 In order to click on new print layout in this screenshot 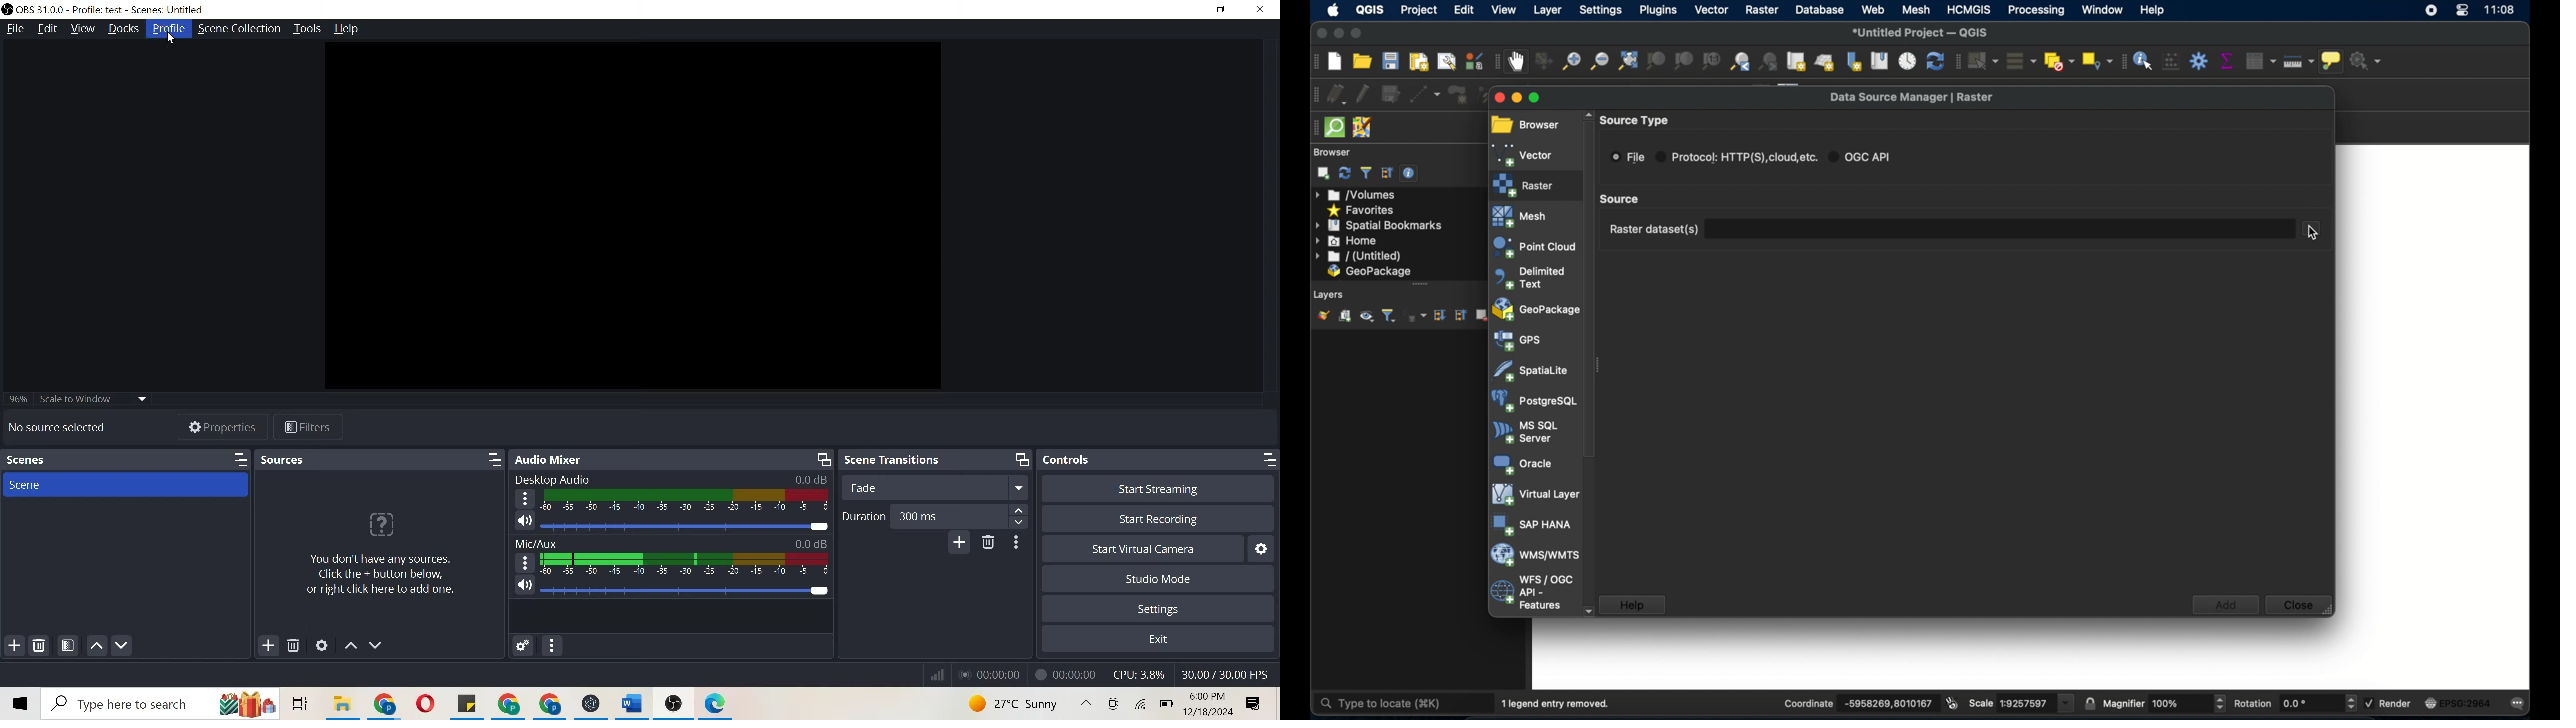, I will do `click(1419, 61)`.